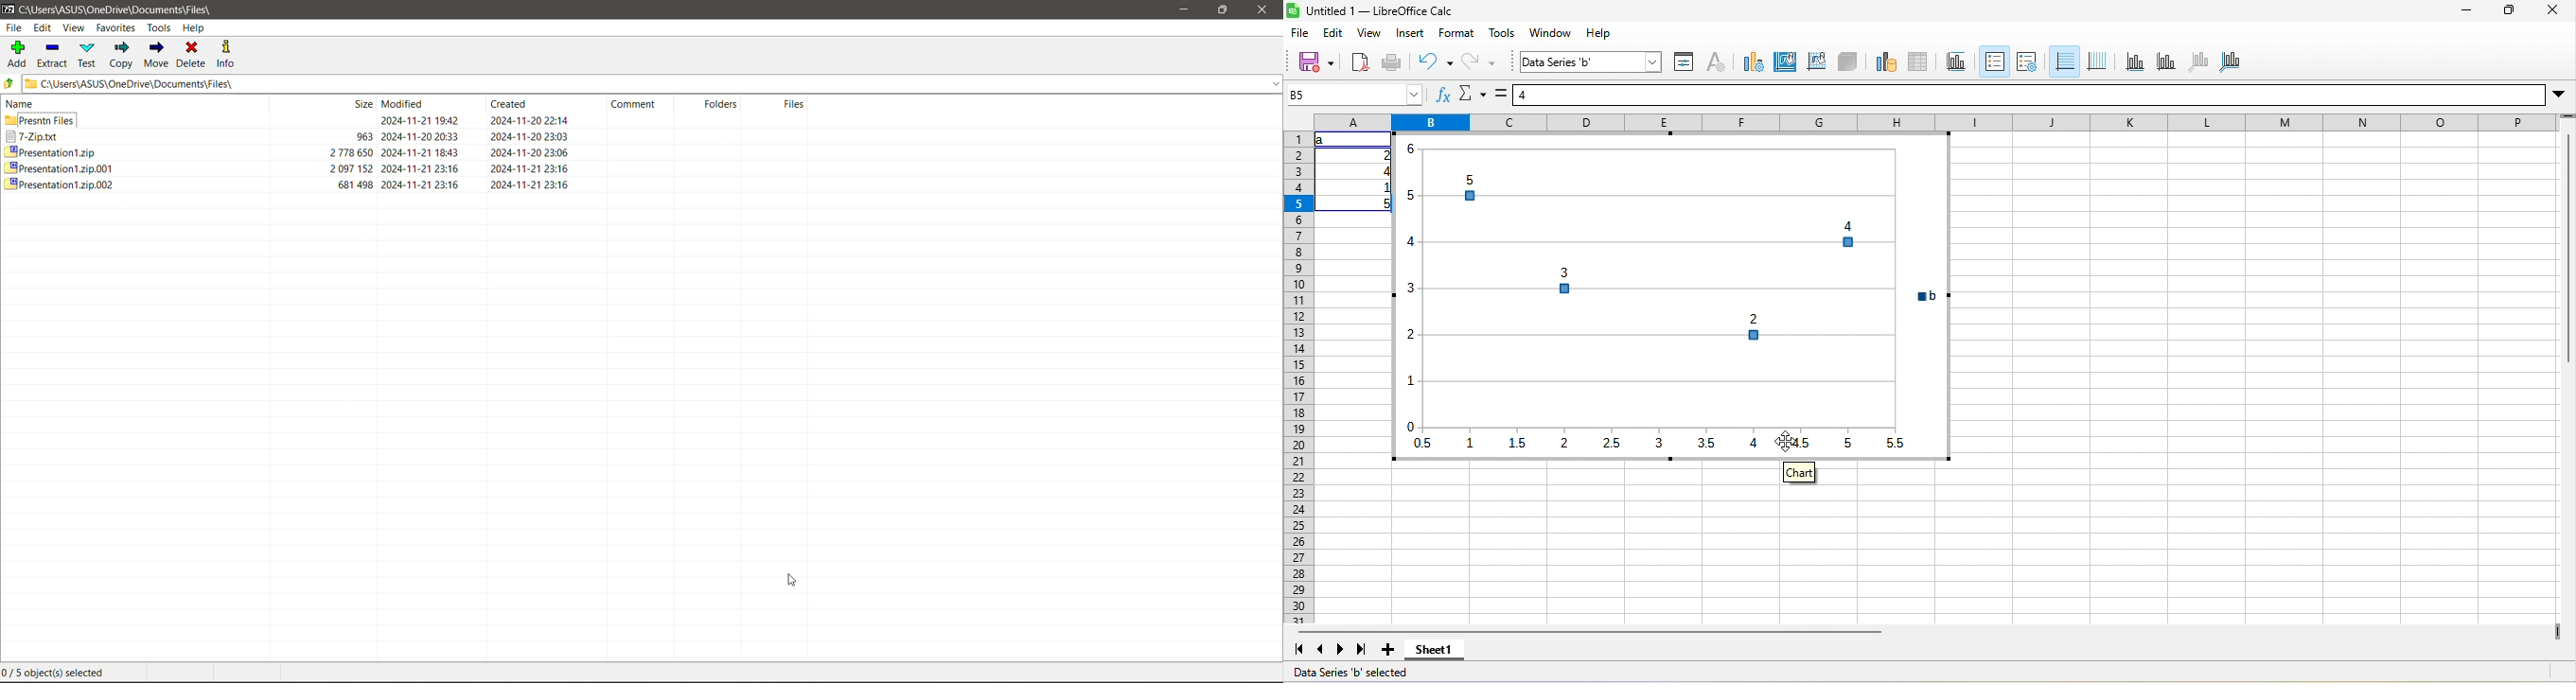  What do you see at coordinates (77, 29) in the screenshot?
I see `View` at bounding box center [77, 29].